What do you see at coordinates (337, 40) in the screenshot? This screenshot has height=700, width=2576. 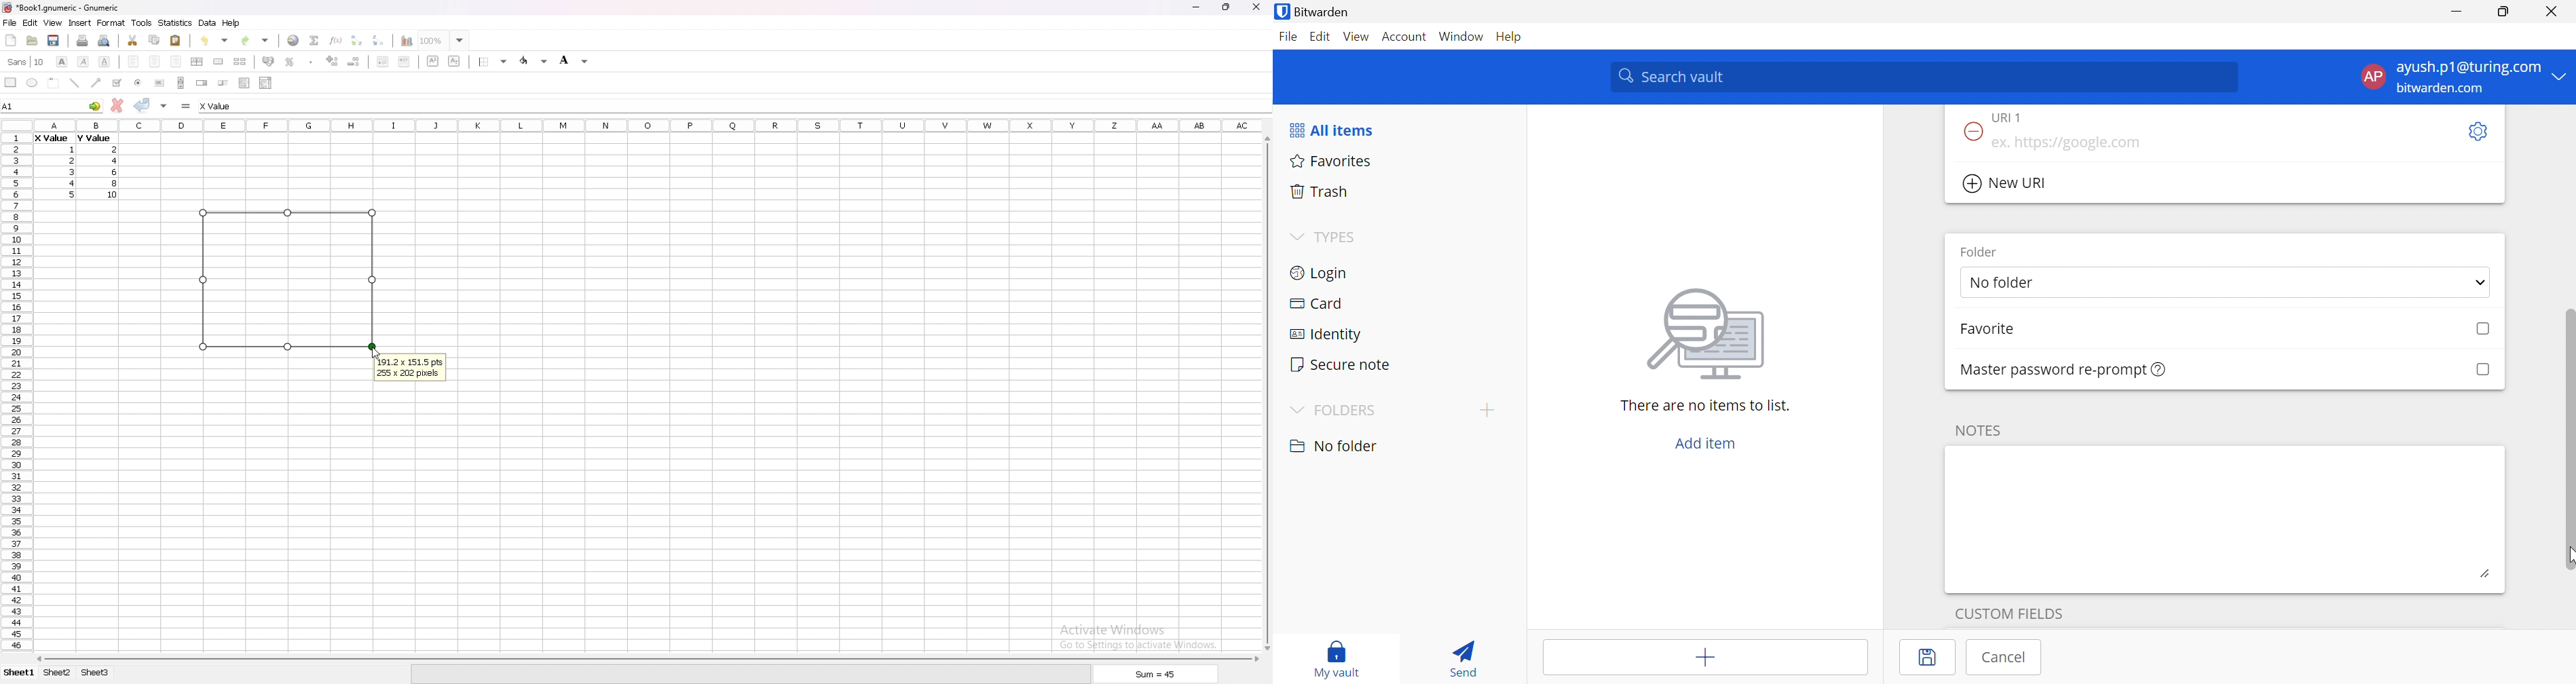 I see `function` at bounding box center [337, 40].